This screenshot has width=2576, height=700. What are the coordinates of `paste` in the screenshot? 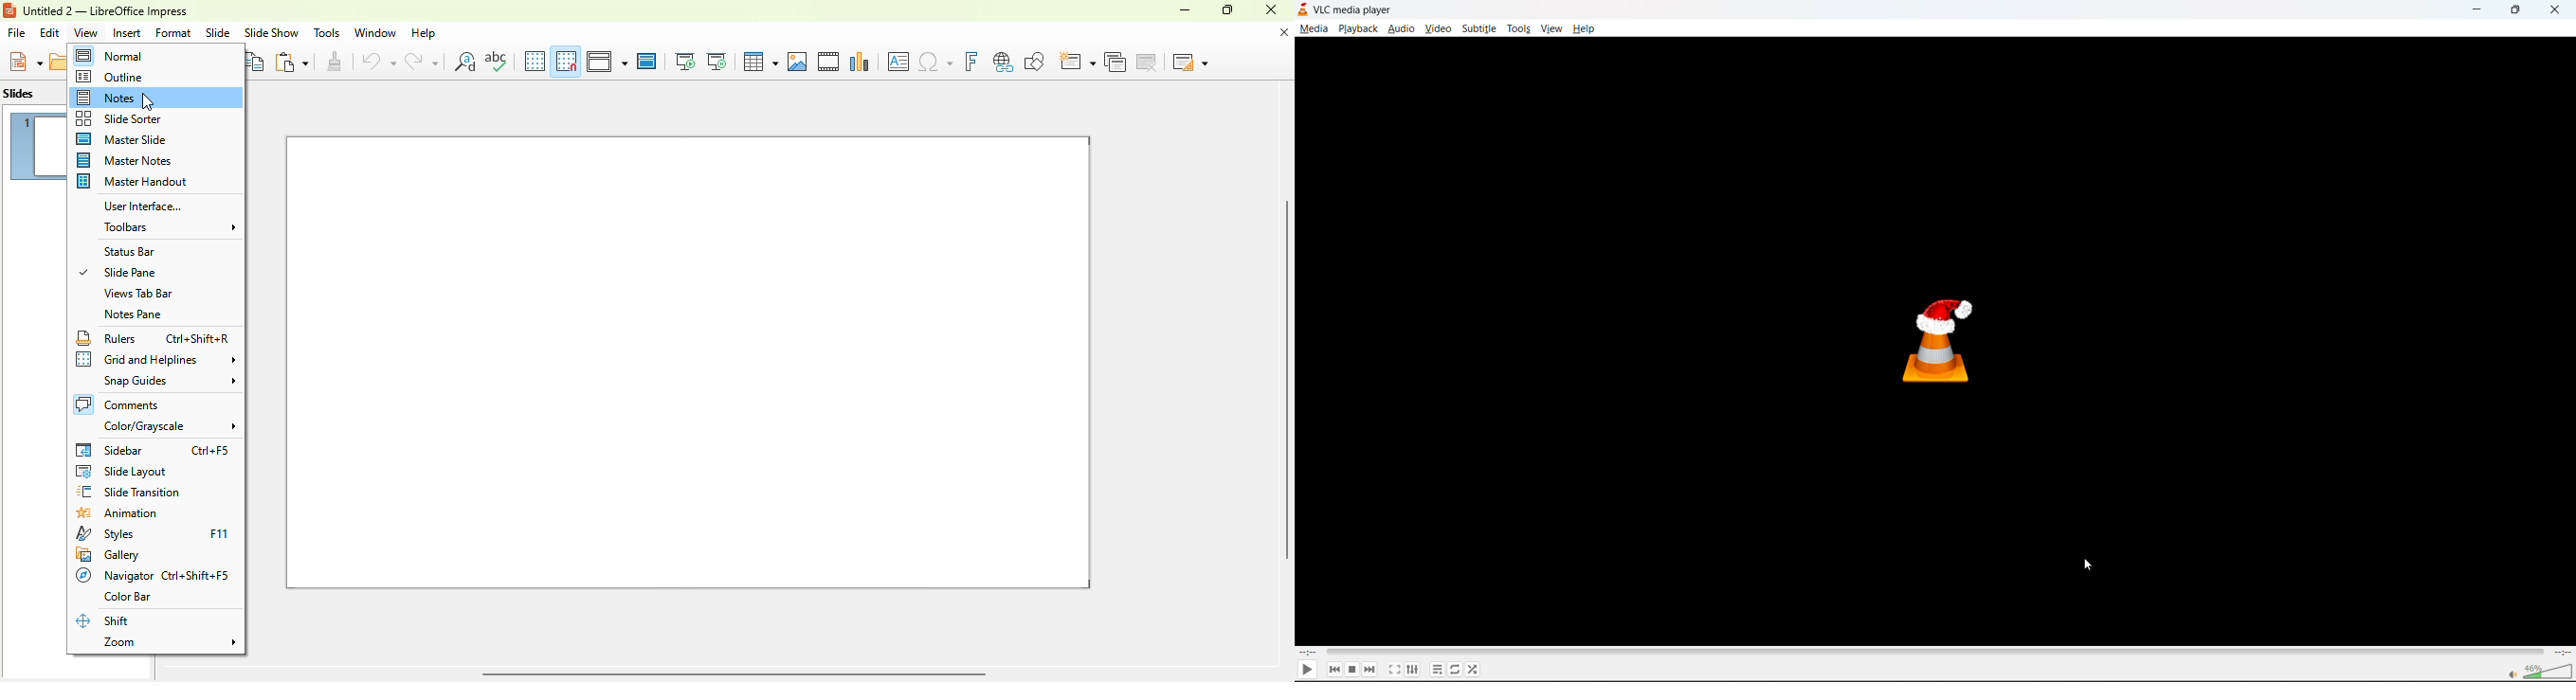 It's located at (293, 61).